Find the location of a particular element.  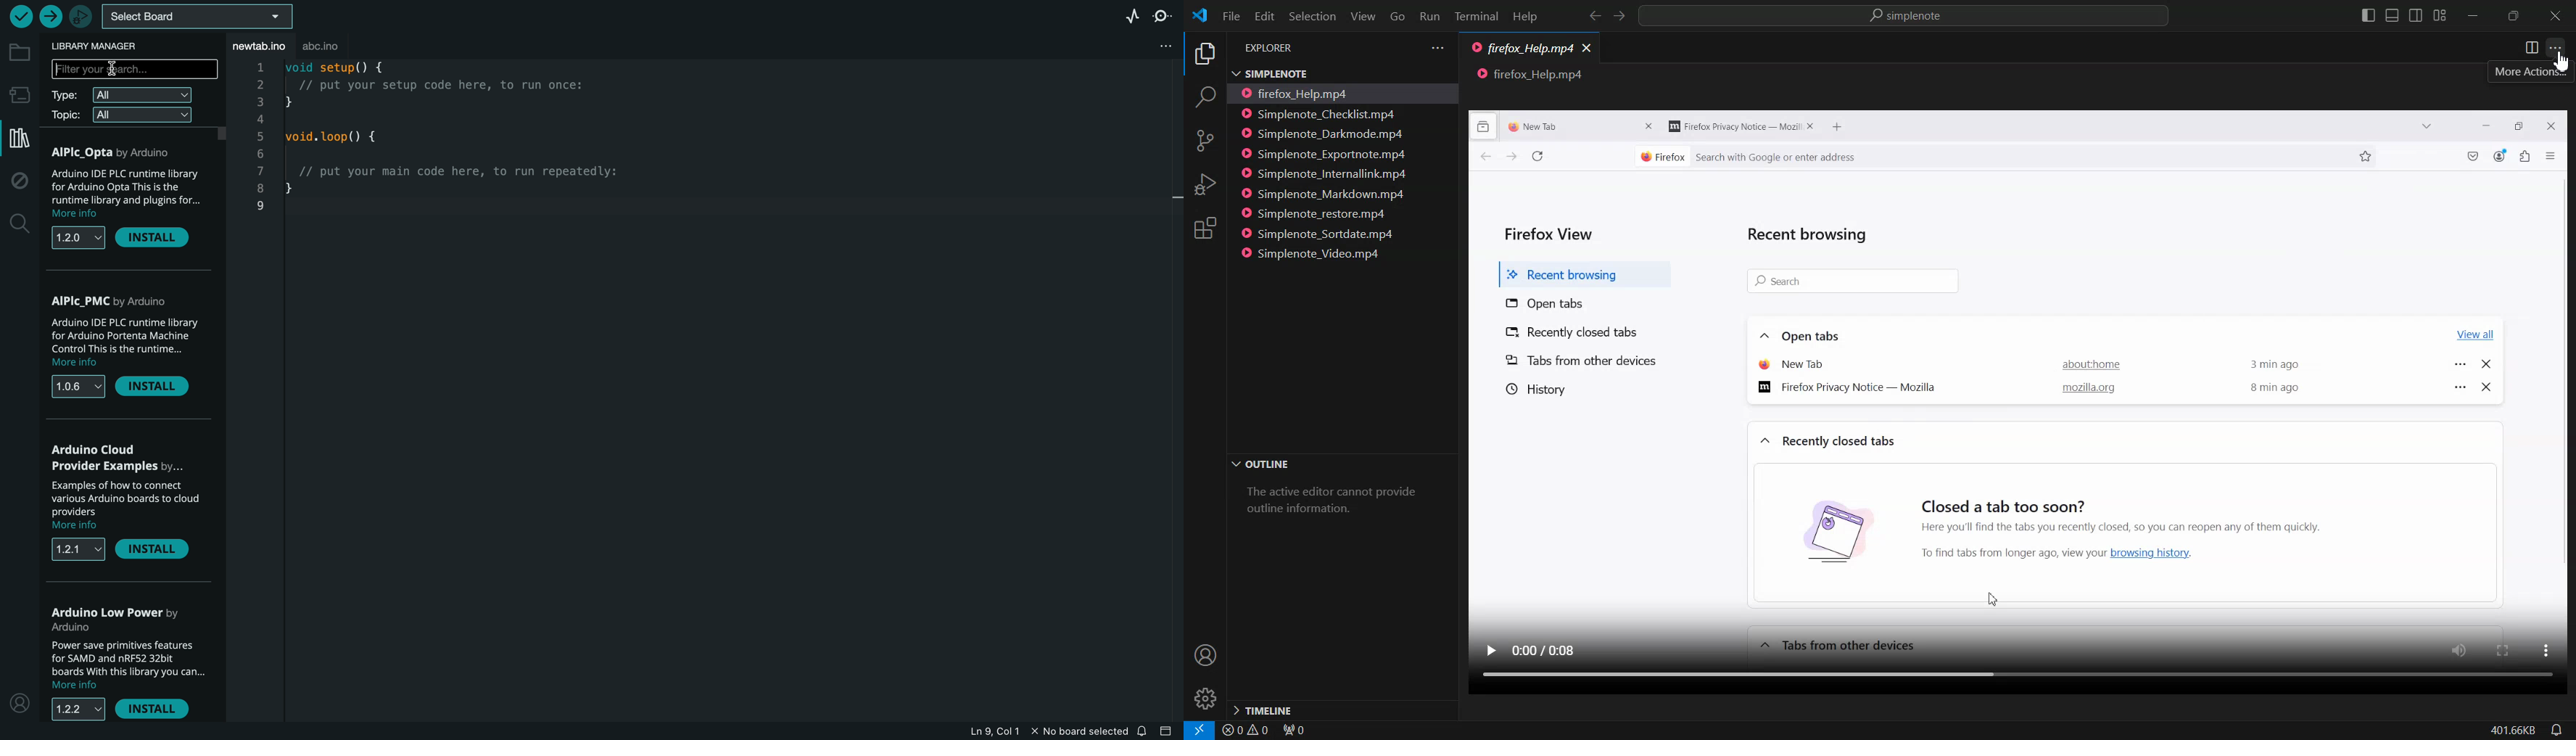

mozilla.org is located at coordinates (2088, 390).